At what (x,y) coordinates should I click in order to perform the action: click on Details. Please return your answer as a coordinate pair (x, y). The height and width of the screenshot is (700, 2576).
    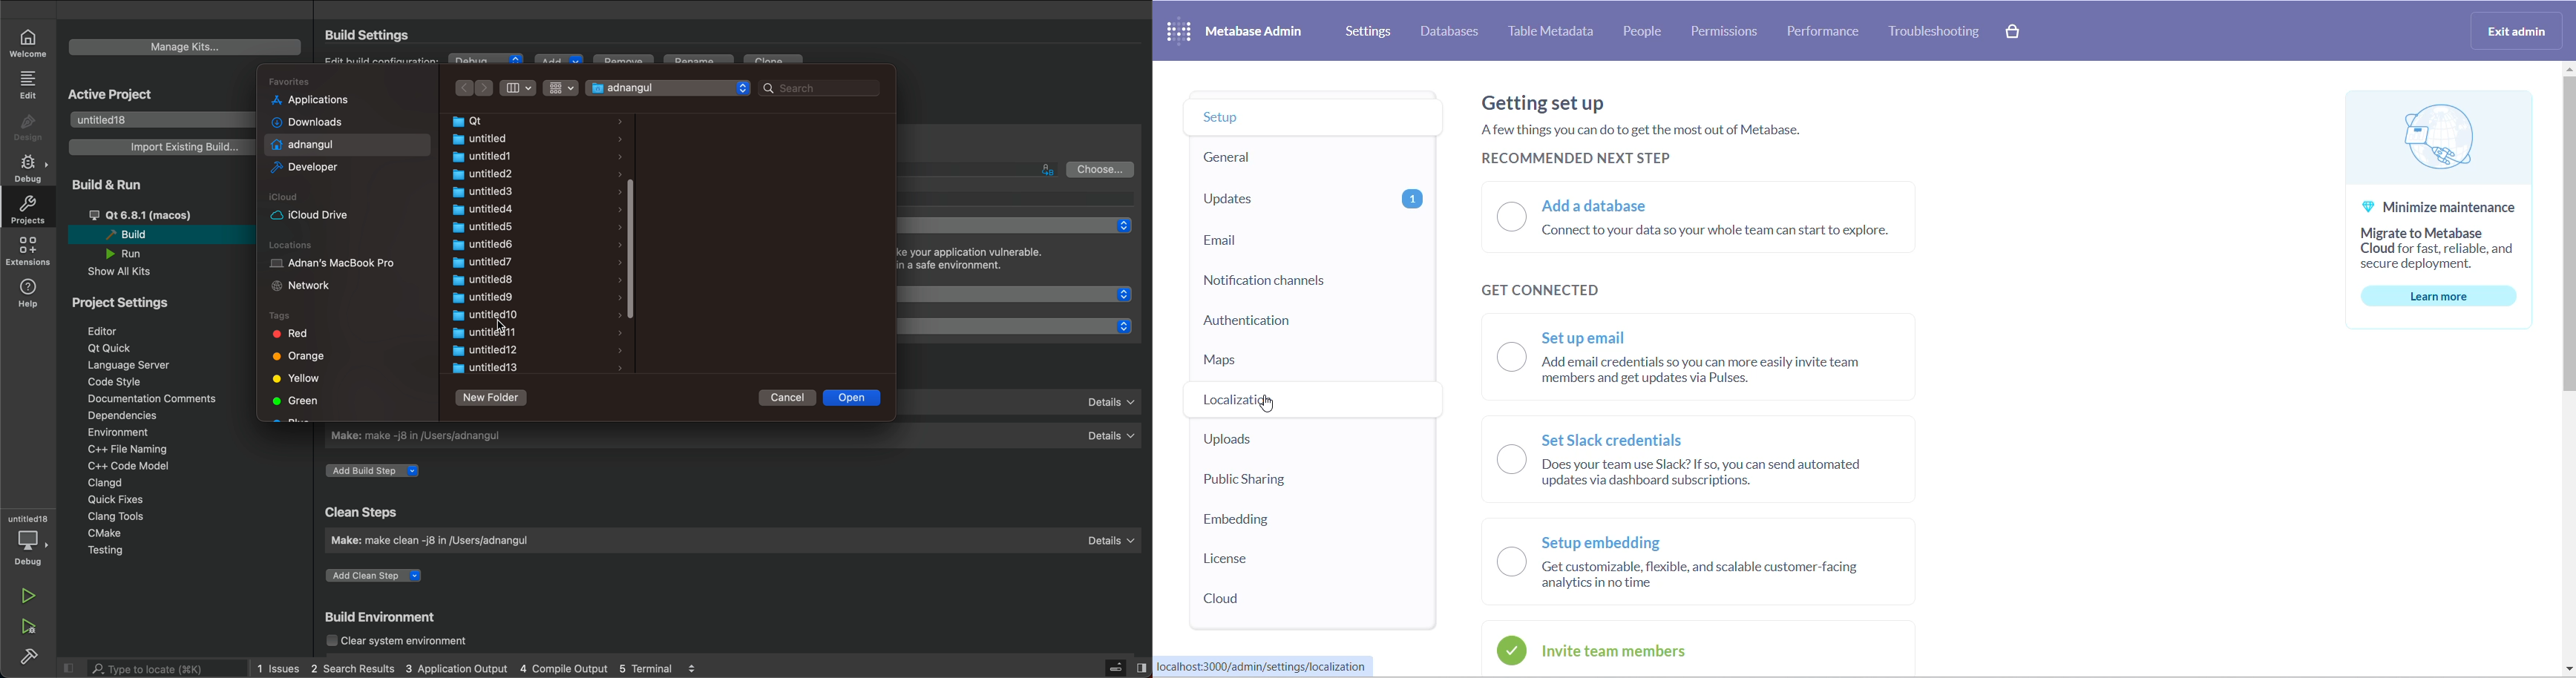
    Looking at the image, I should click on (1109, 537).